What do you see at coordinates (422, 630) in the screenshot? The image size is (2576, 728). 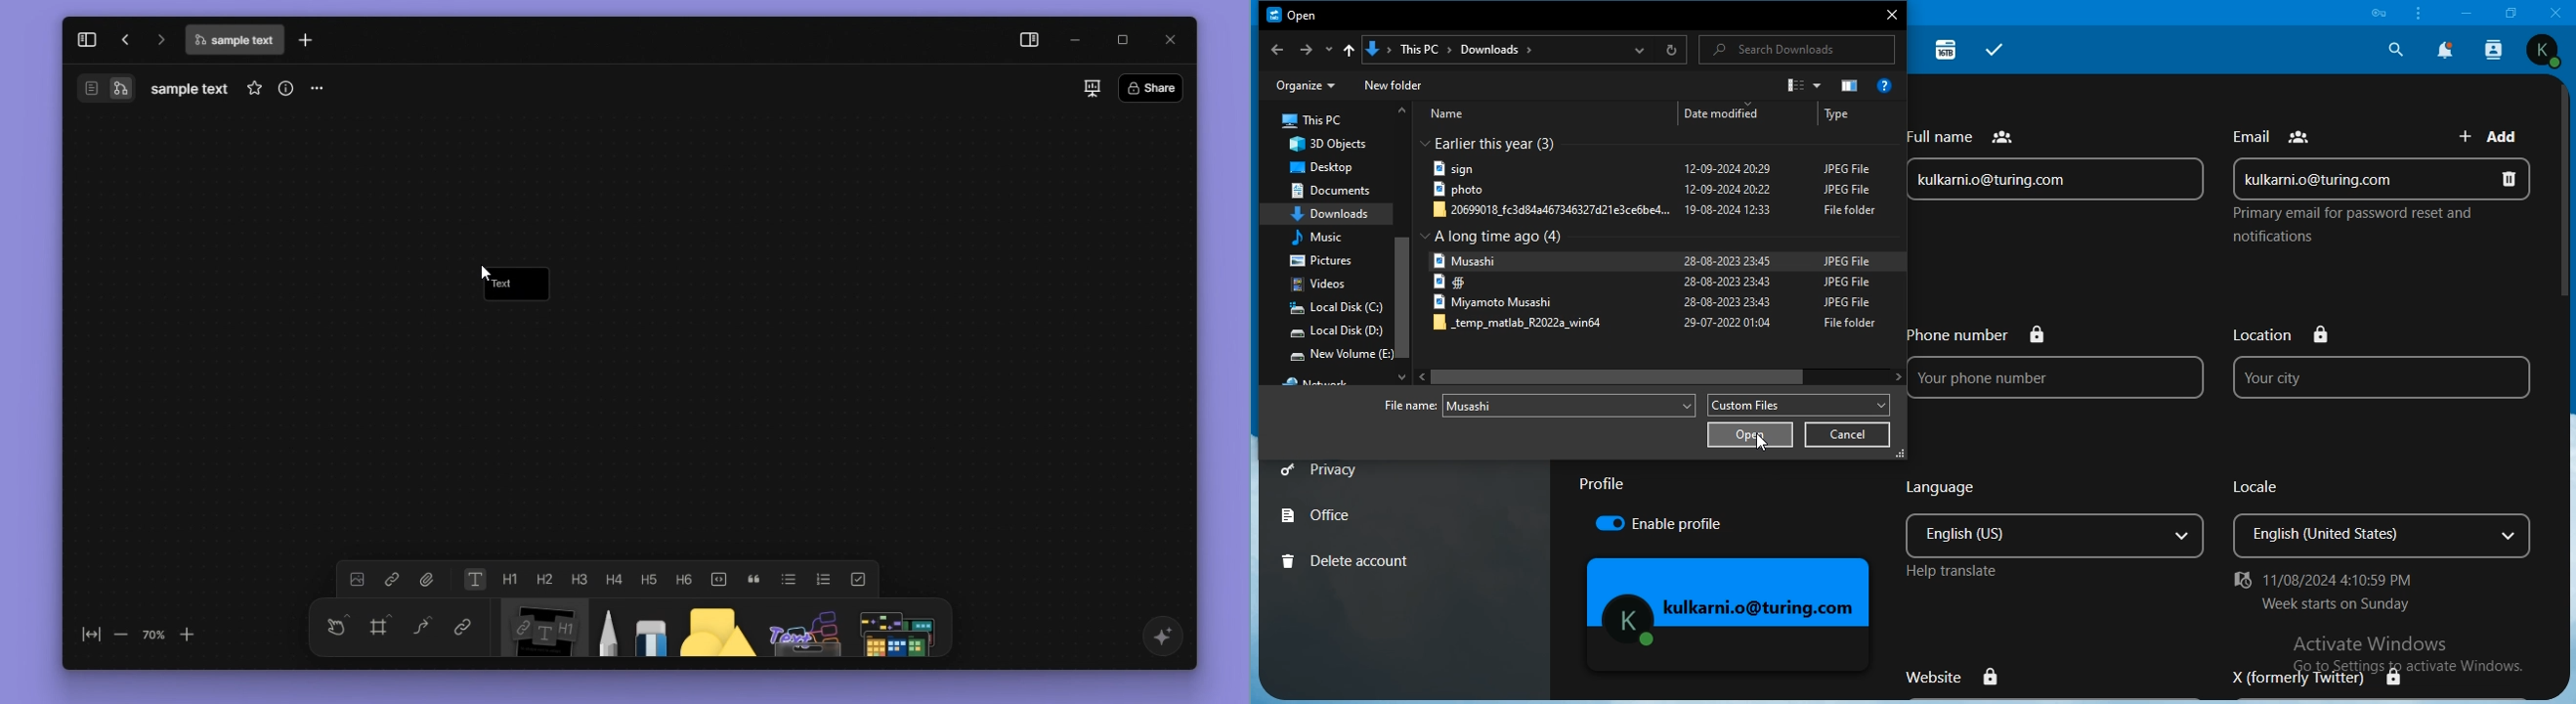 I see `Curve C` at bounding box center [422, 630].